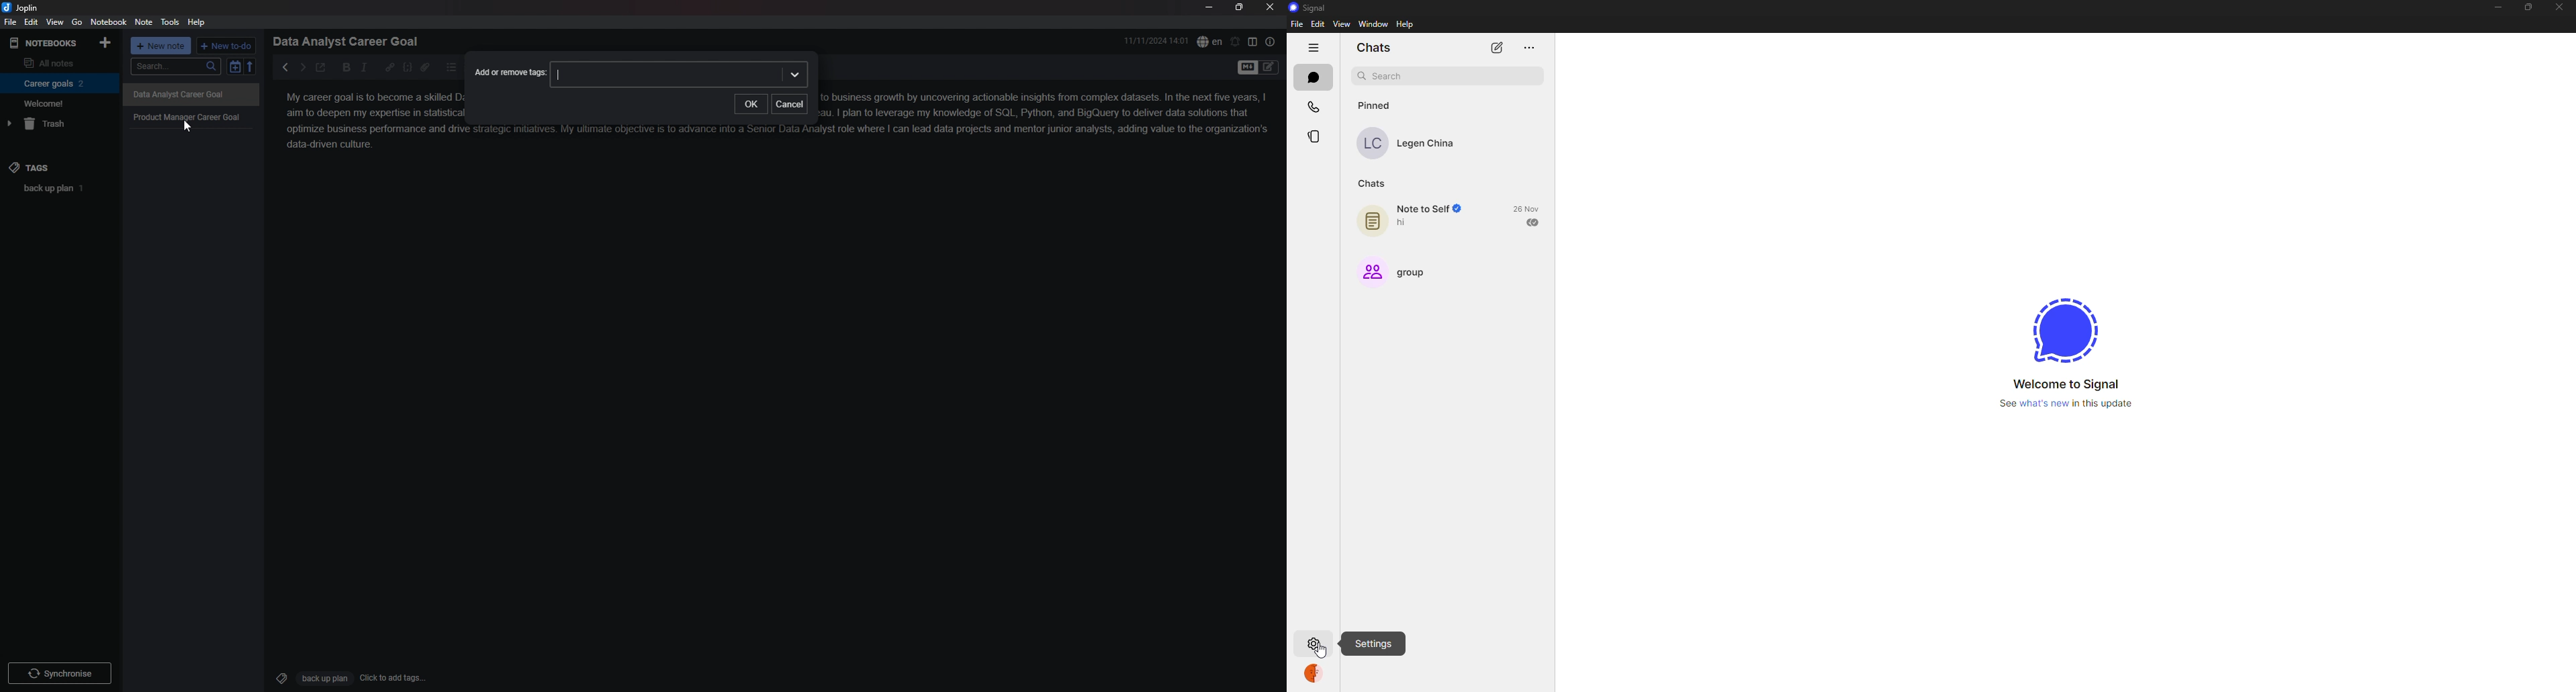 The image size is (2576, 700). I want to click on ok, so click(753, 103).